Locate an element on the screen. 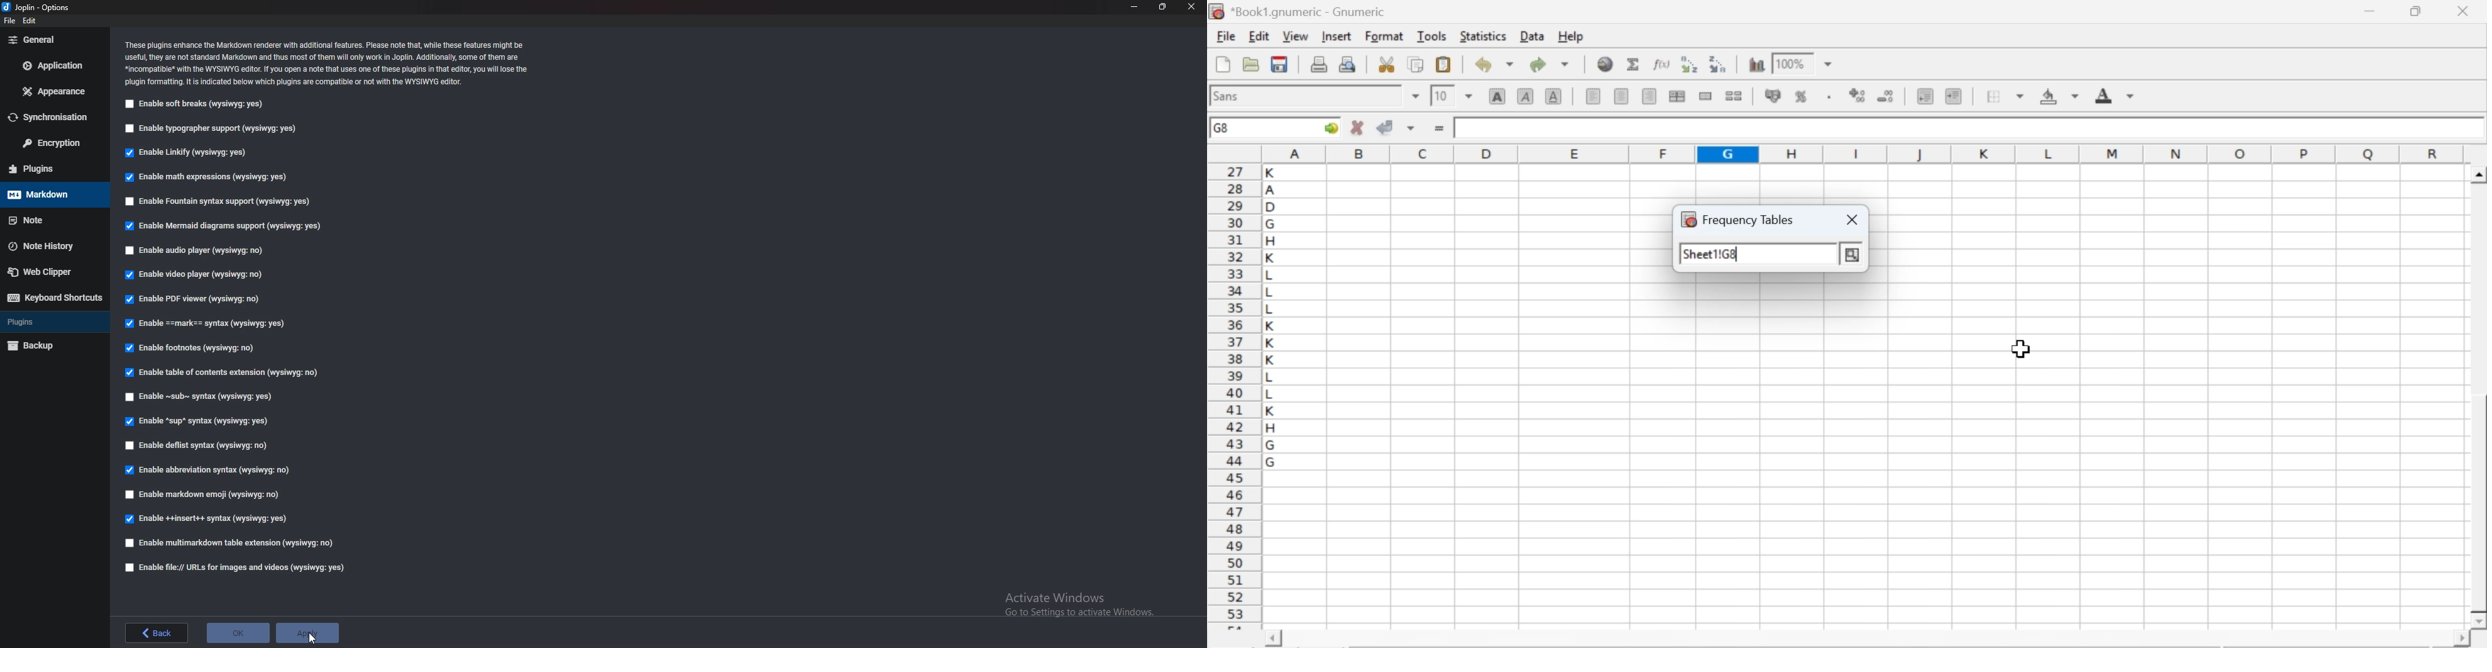  application name is located at coordinates (1301, 9).